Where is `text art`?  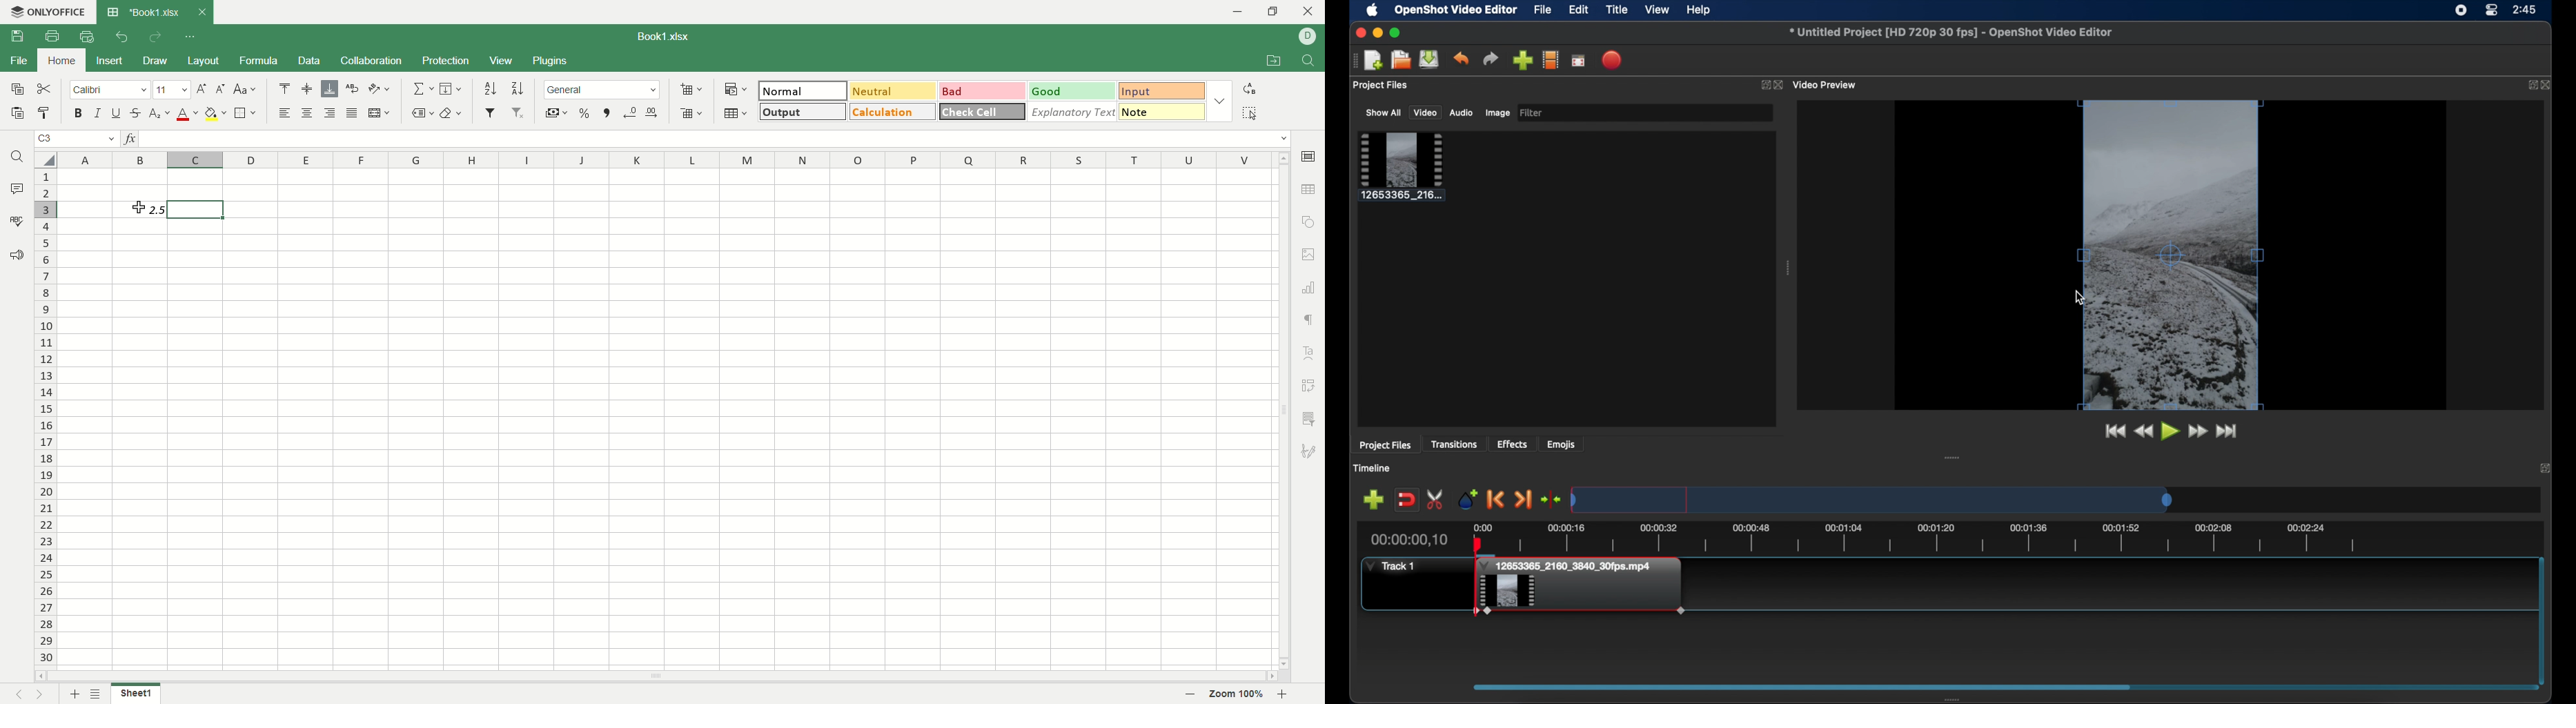 text art is located at coordinates (1311, 353).